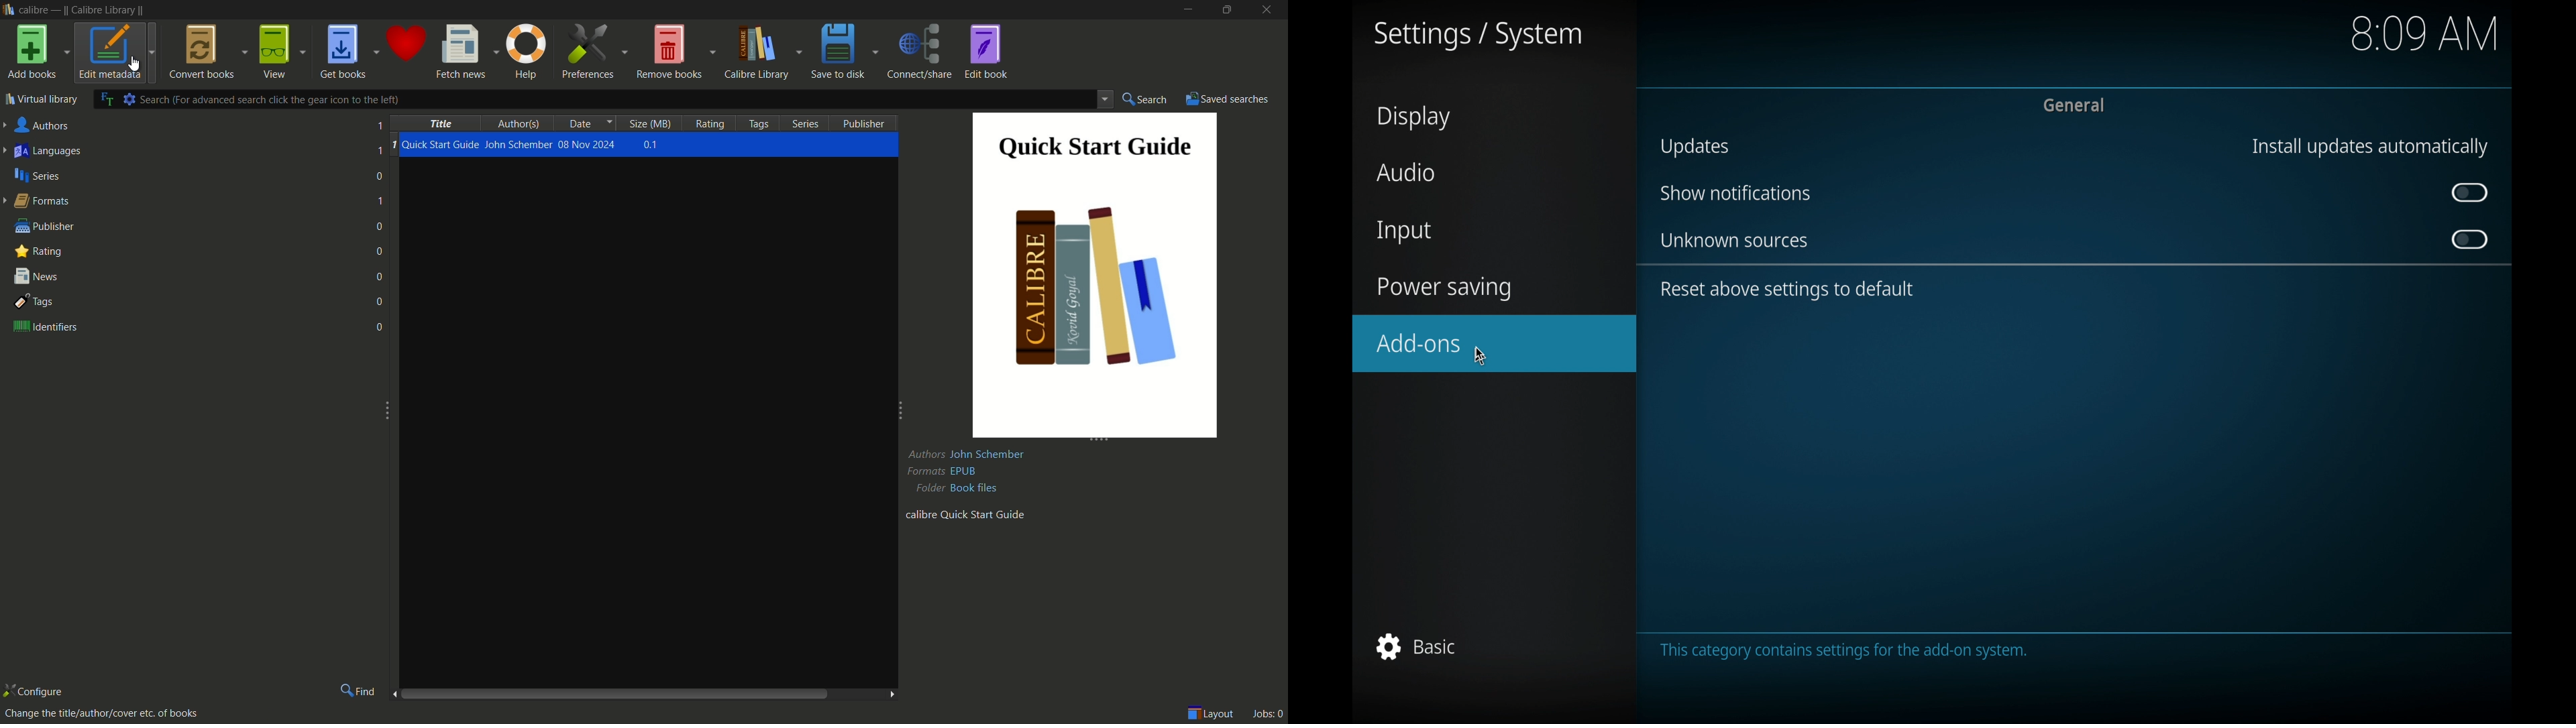 This screenshot has height=728, width=2576. Describe the element at coordinates (1227, 100) in the screenshot. I see `saved searches` at that location.